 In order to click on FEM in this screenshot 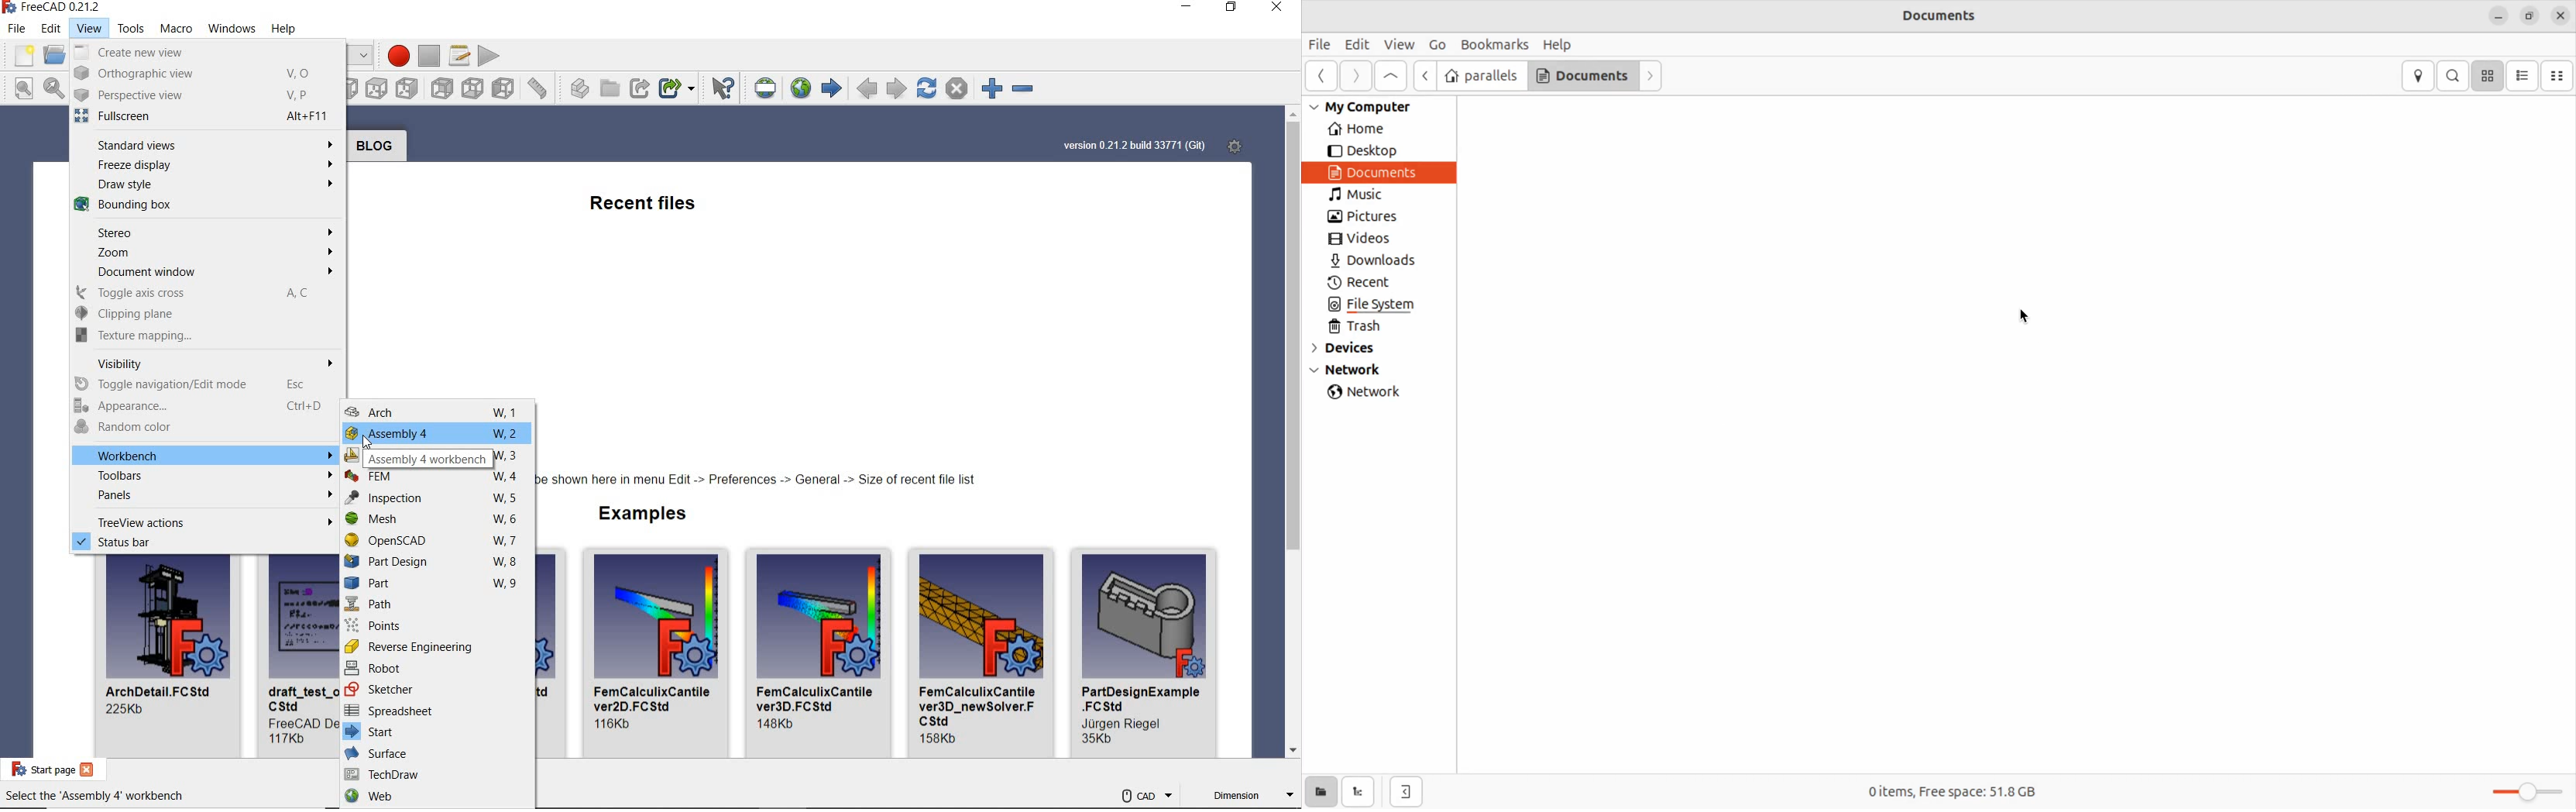, I will do `click(434, 479)`.